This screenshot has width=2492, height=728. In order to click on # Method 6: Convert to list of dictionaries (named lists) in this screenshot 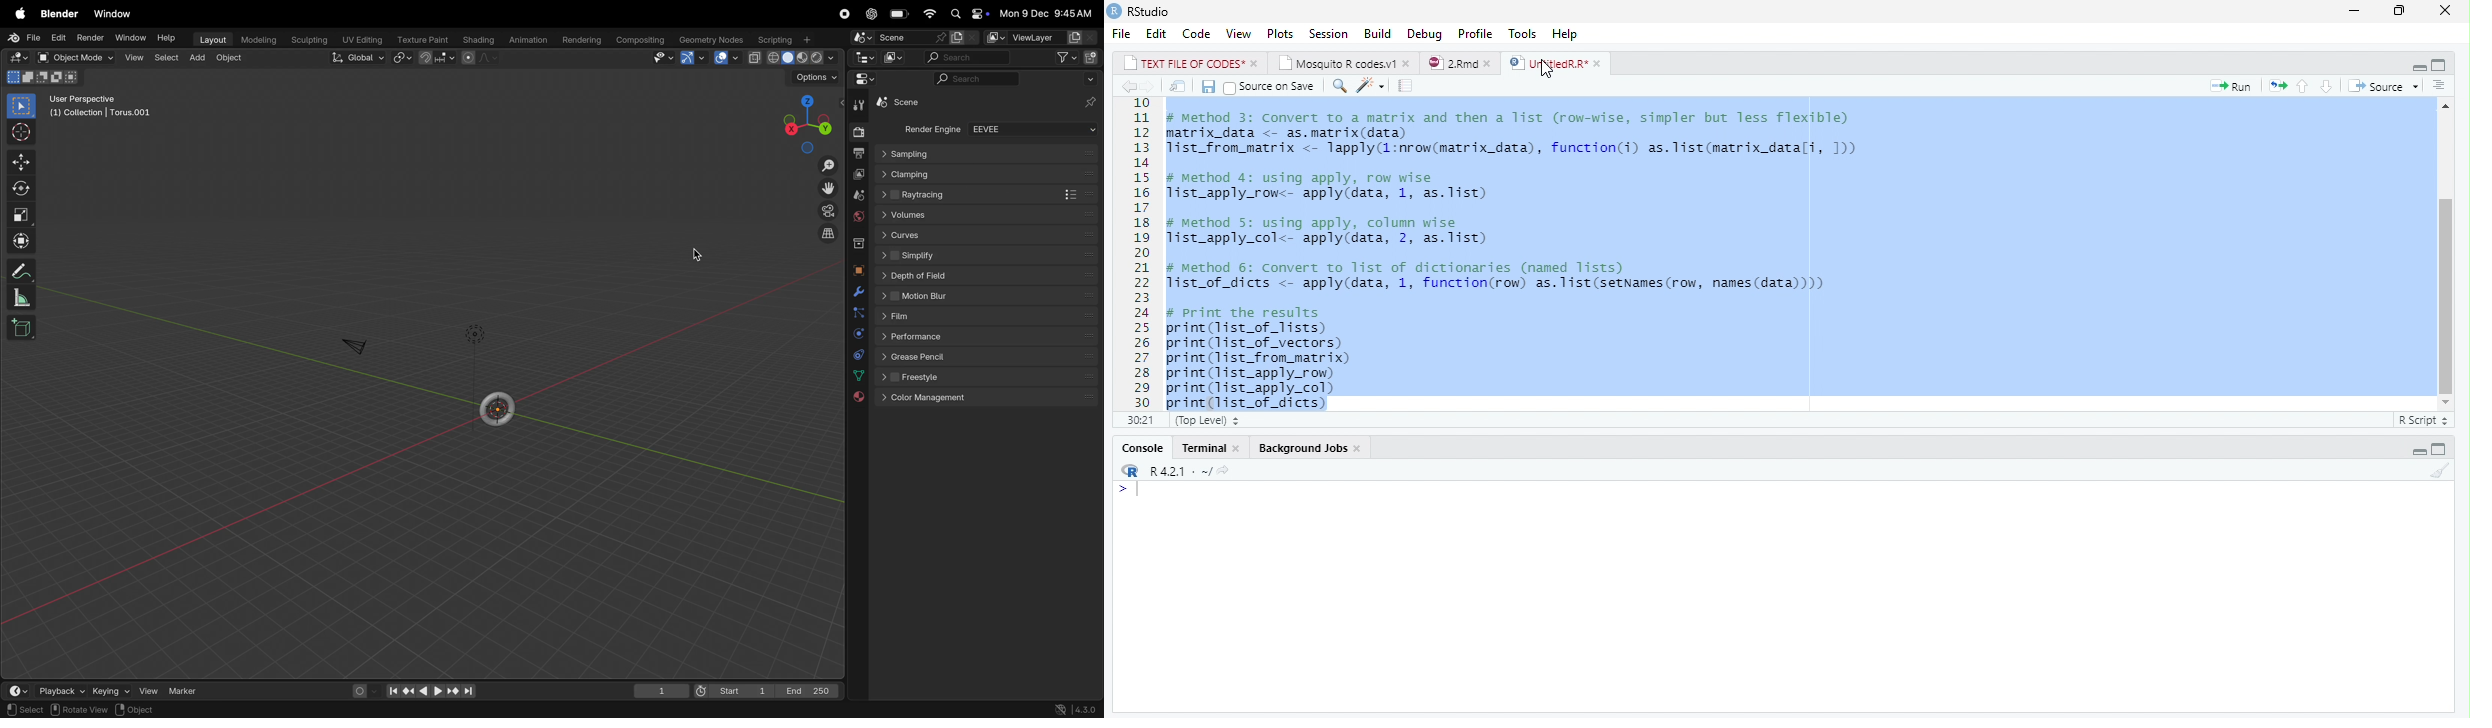, I will do `click(1405, 266)`.